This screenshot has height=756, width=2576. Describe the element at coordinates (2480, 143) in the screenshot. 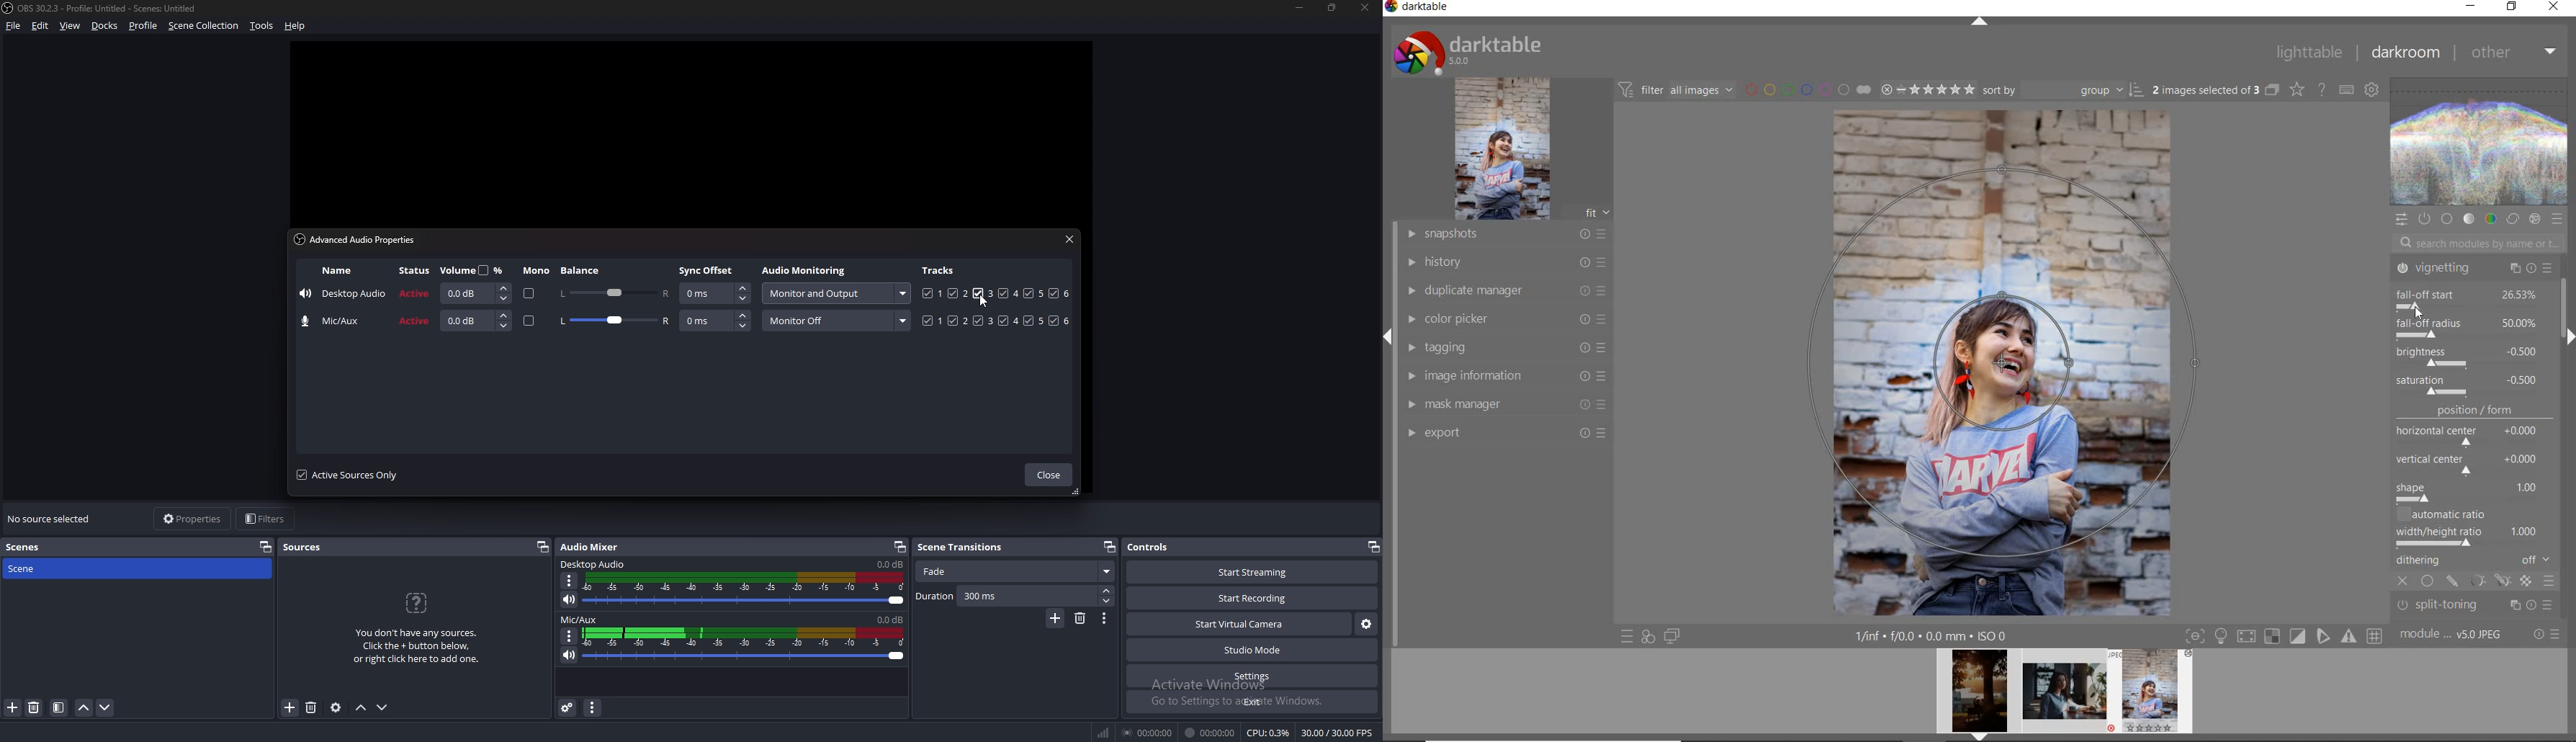

I see `wave form` at that location.